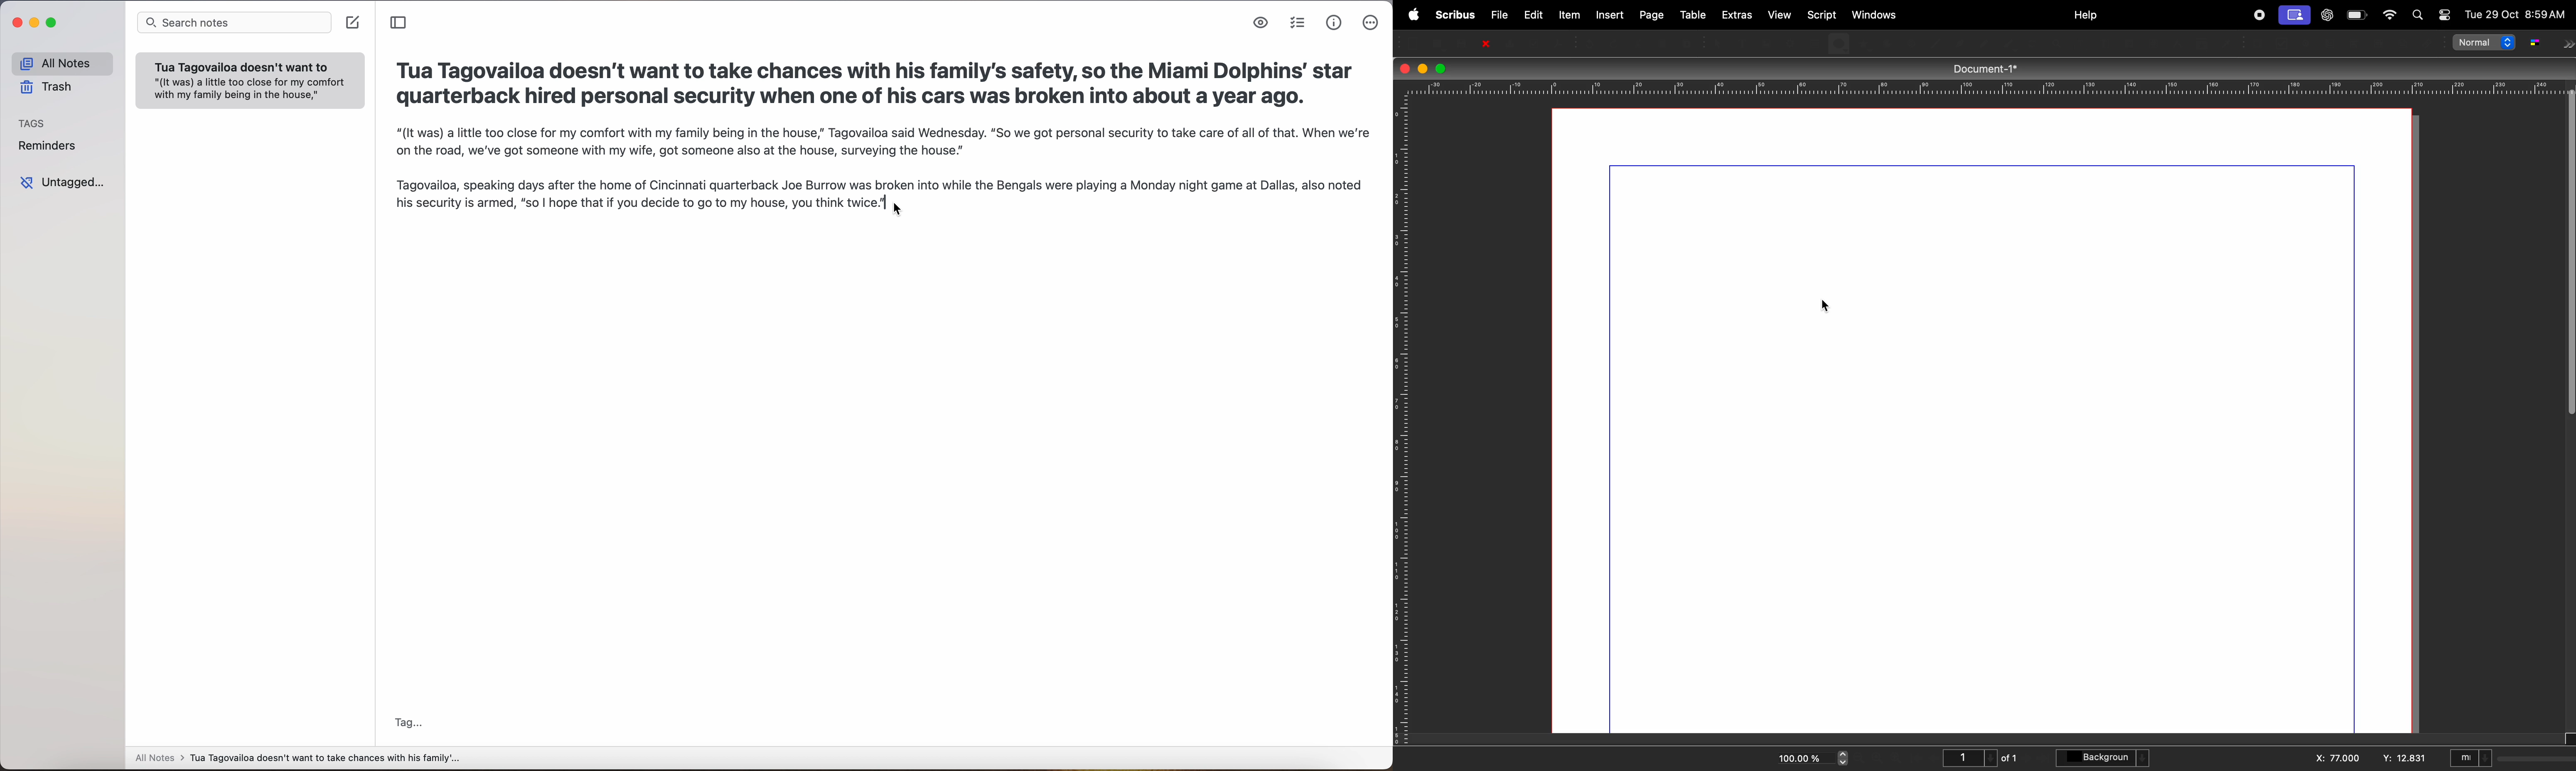  Describe the element at coordinates (1938, 43) in the screenshot. I see `Line` at that location.